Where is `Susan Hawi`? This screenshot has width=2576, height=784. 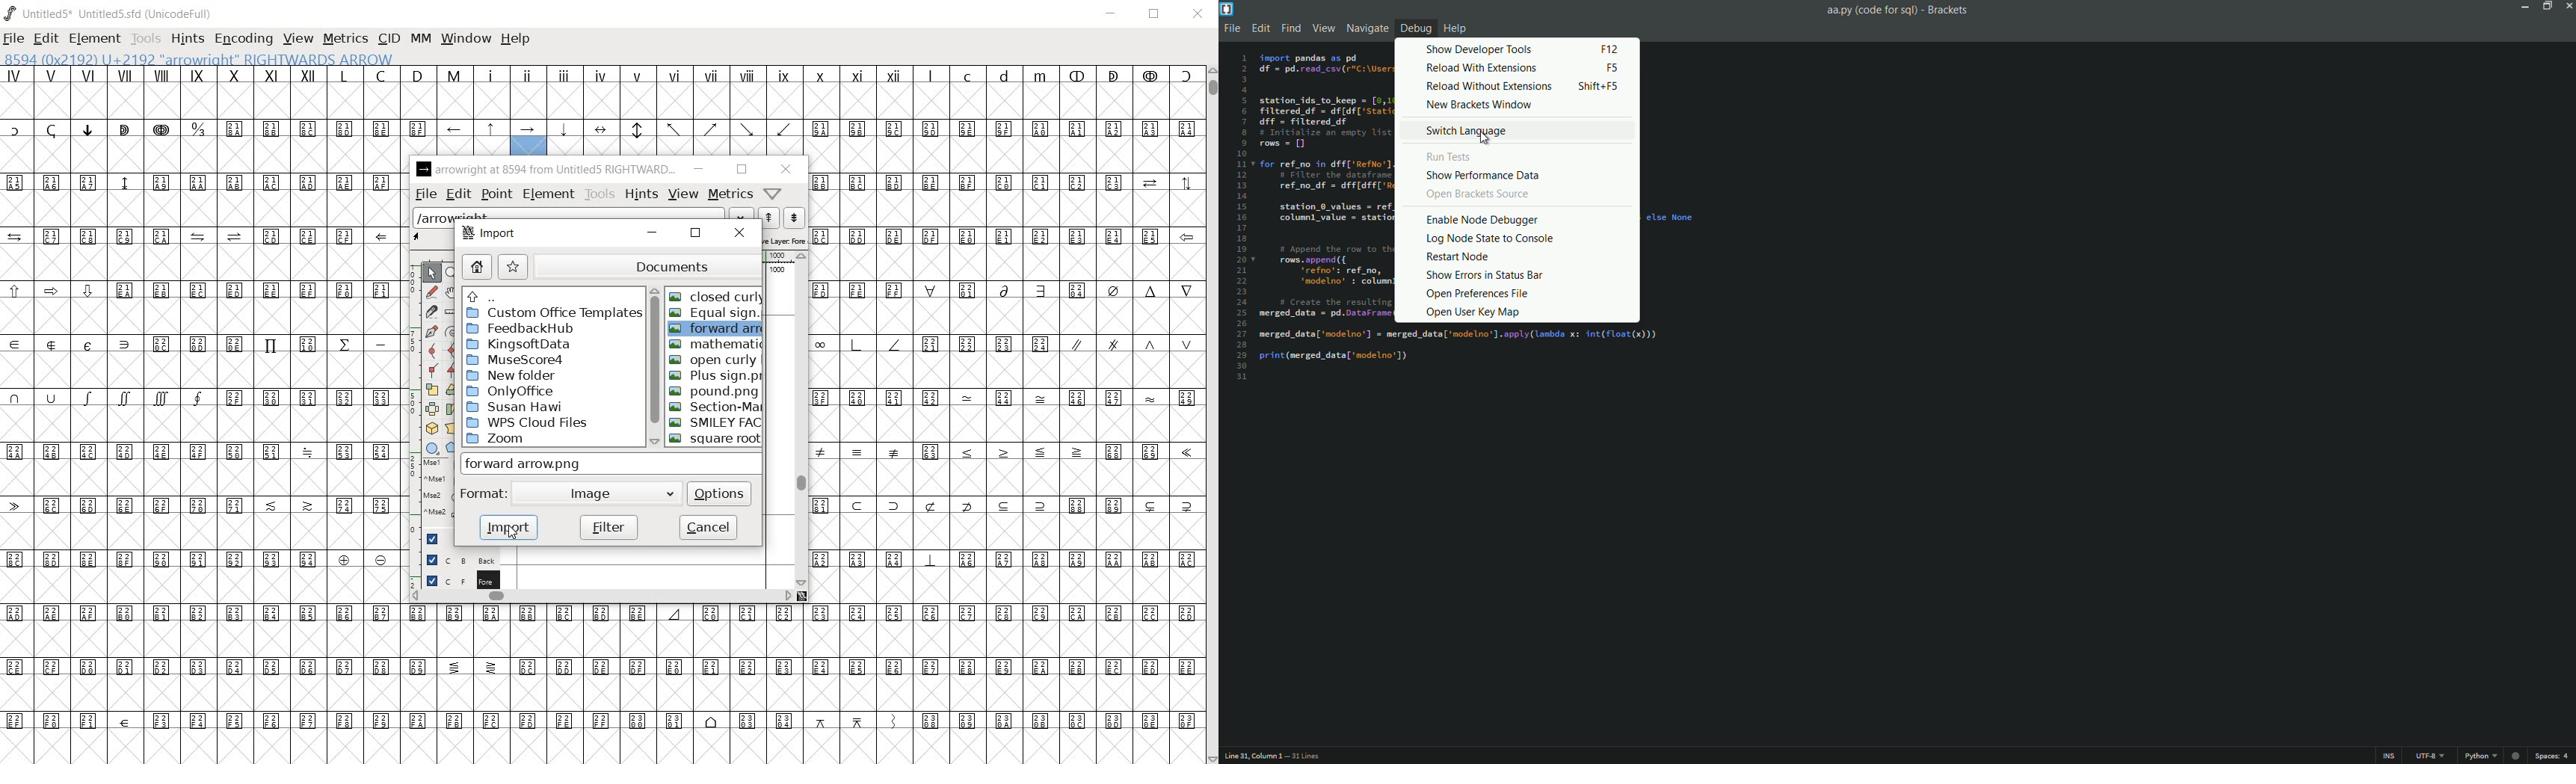
Susan Hawi is located at coordinates (513, 407).